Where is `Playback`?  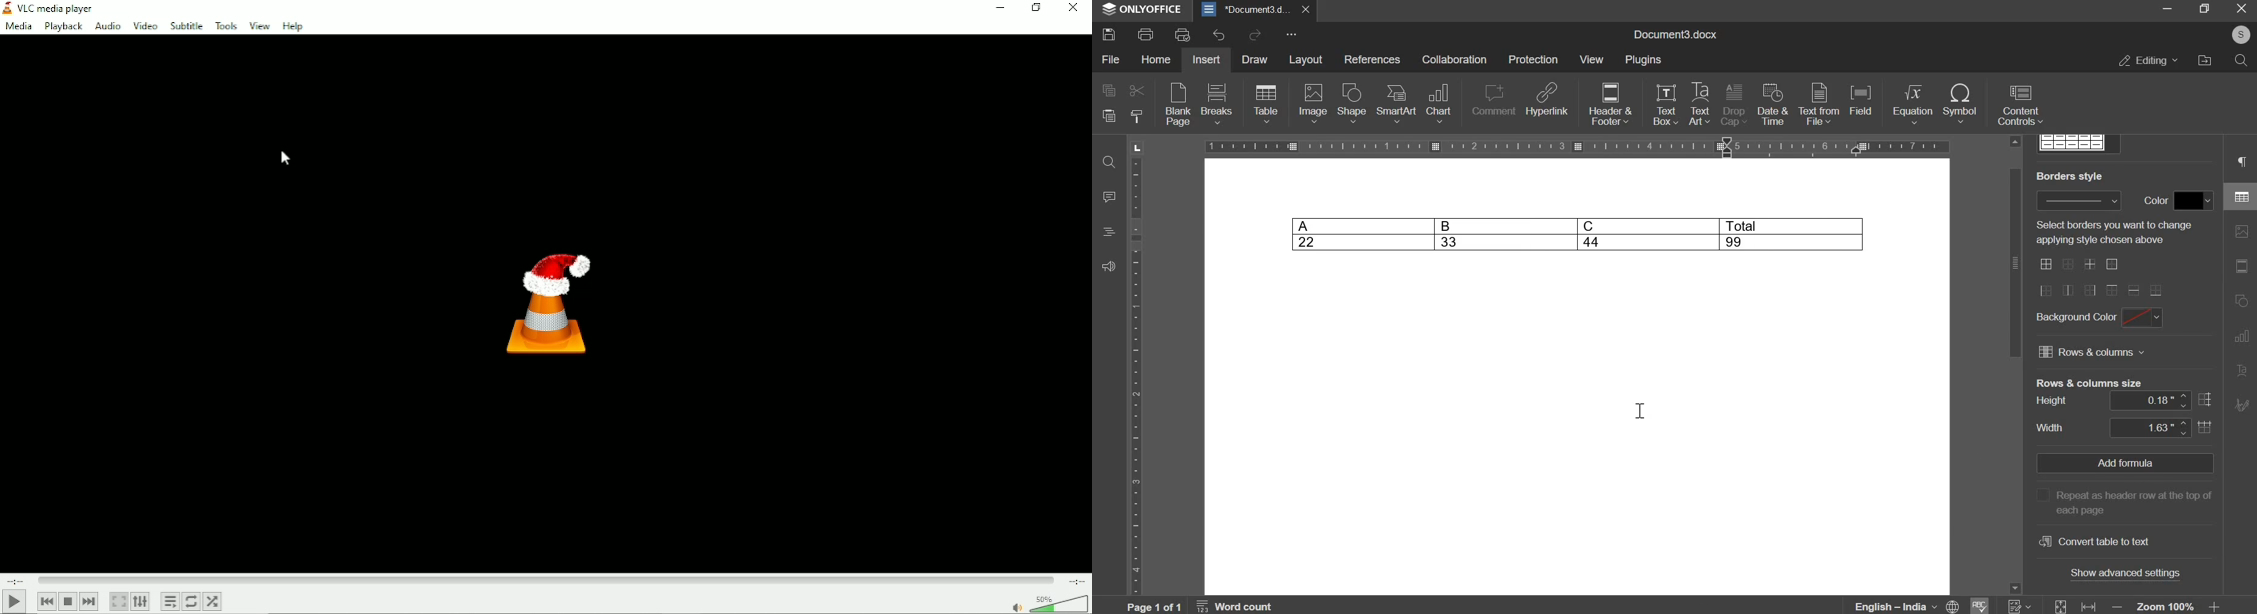
Playback is located at coordinates (61, 25).